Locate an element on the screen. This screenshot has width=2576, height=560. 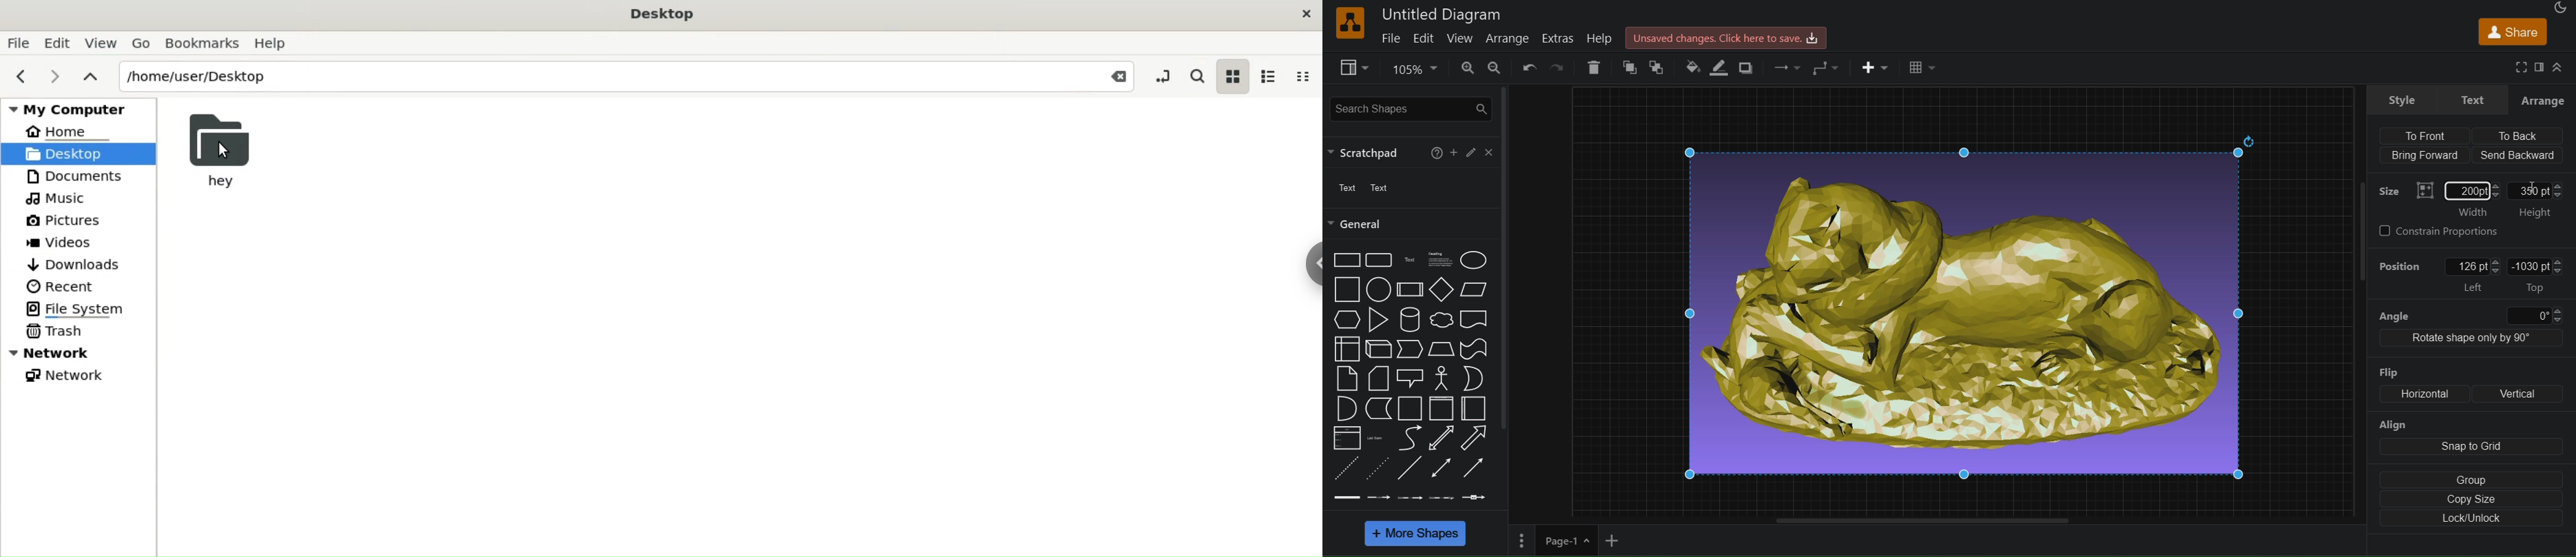
extras is located at coordinates (1558, 38).